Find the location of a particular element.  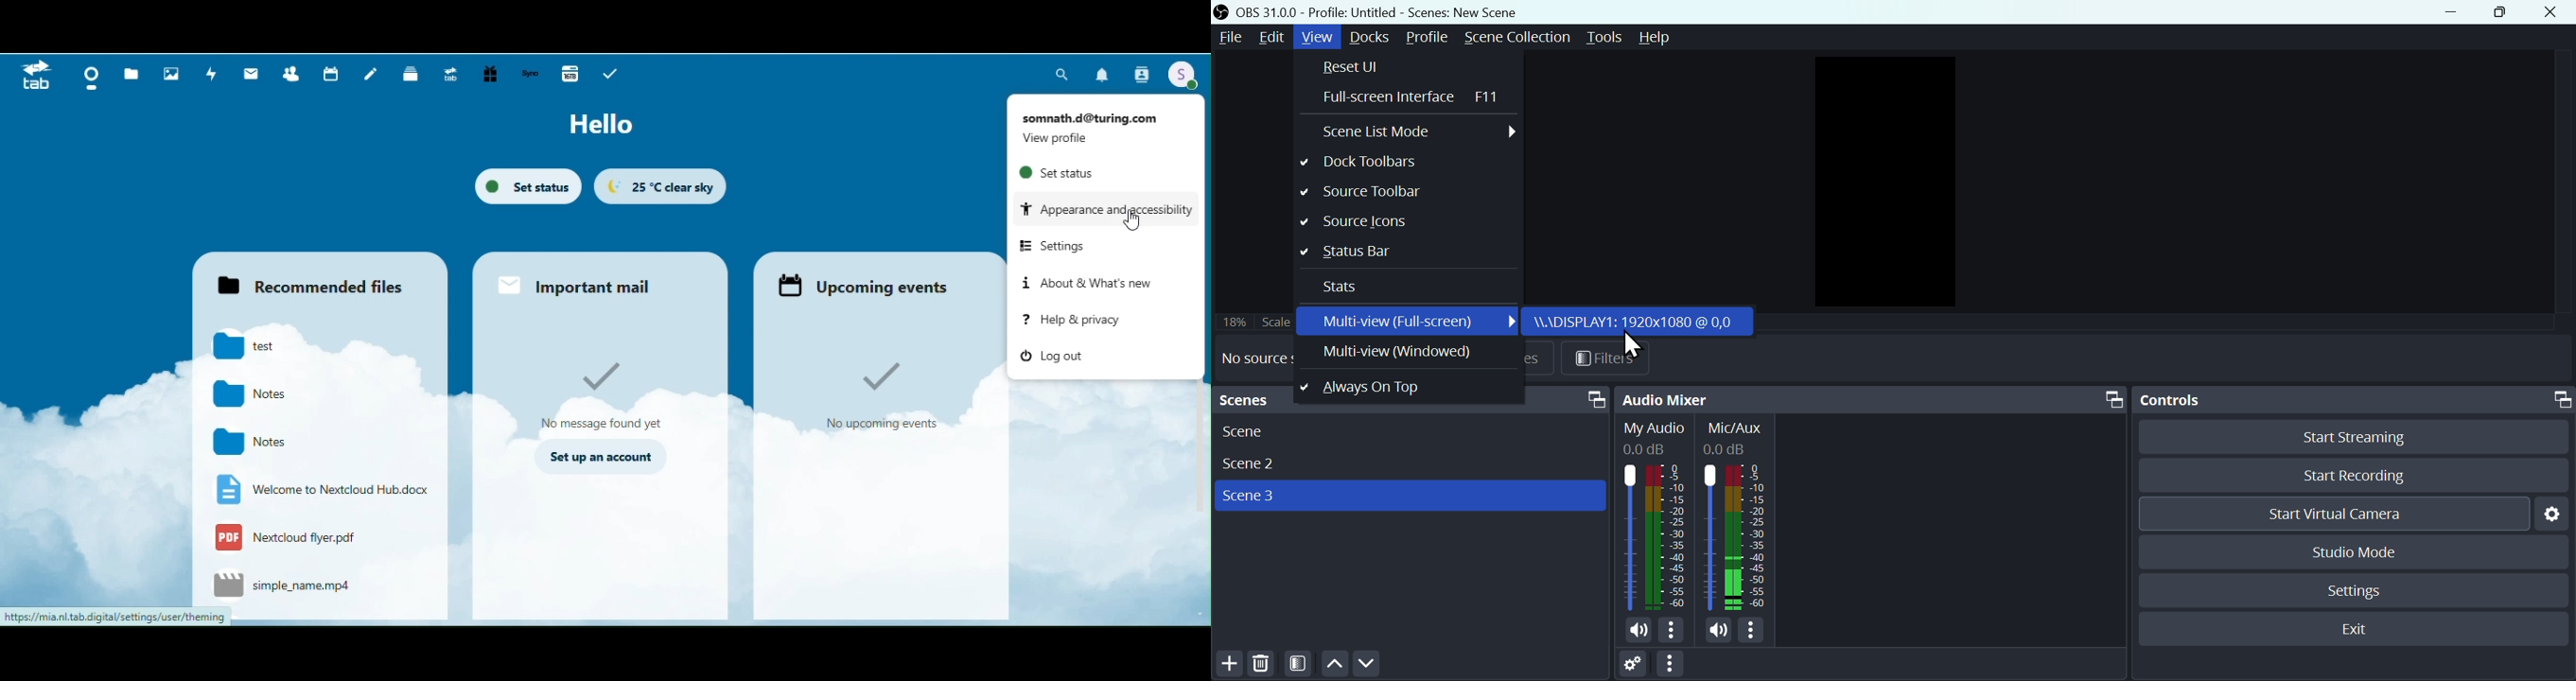

tab is located at coordinates (37, 78).